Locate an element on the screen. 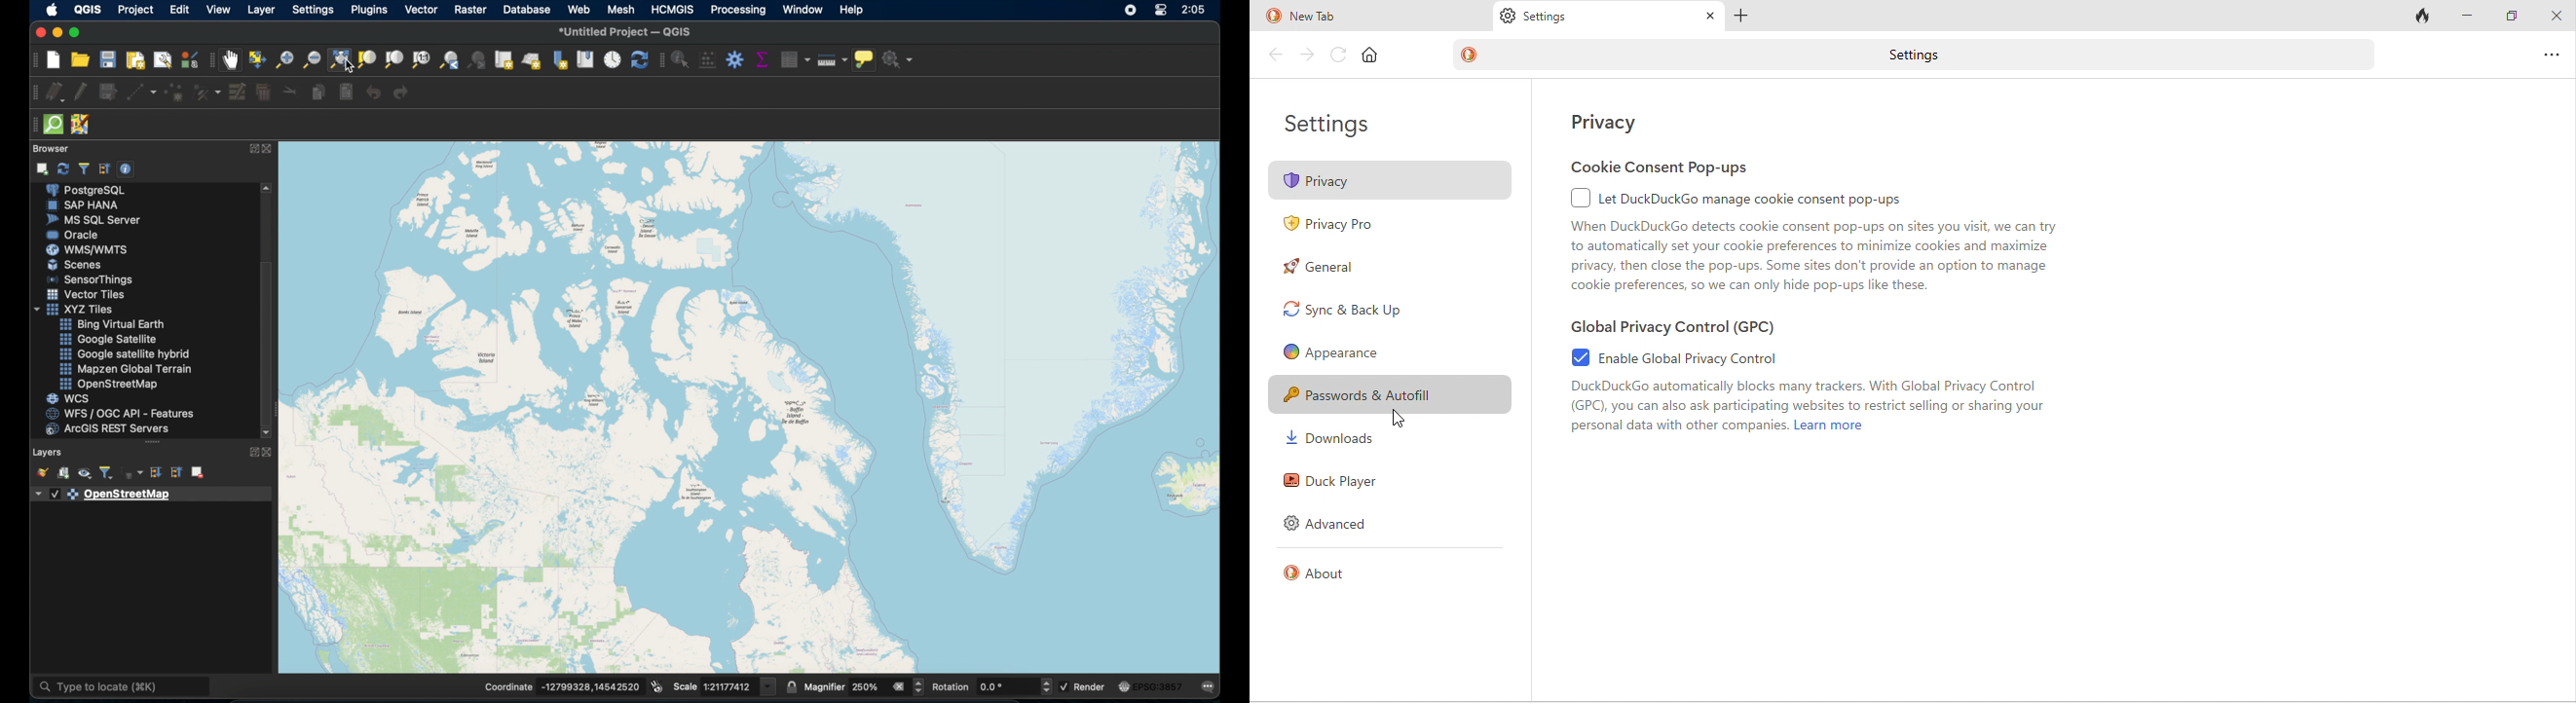 The width and height of the screenshot is (2576, 728). newmapview is located at coordinates (505, 59).